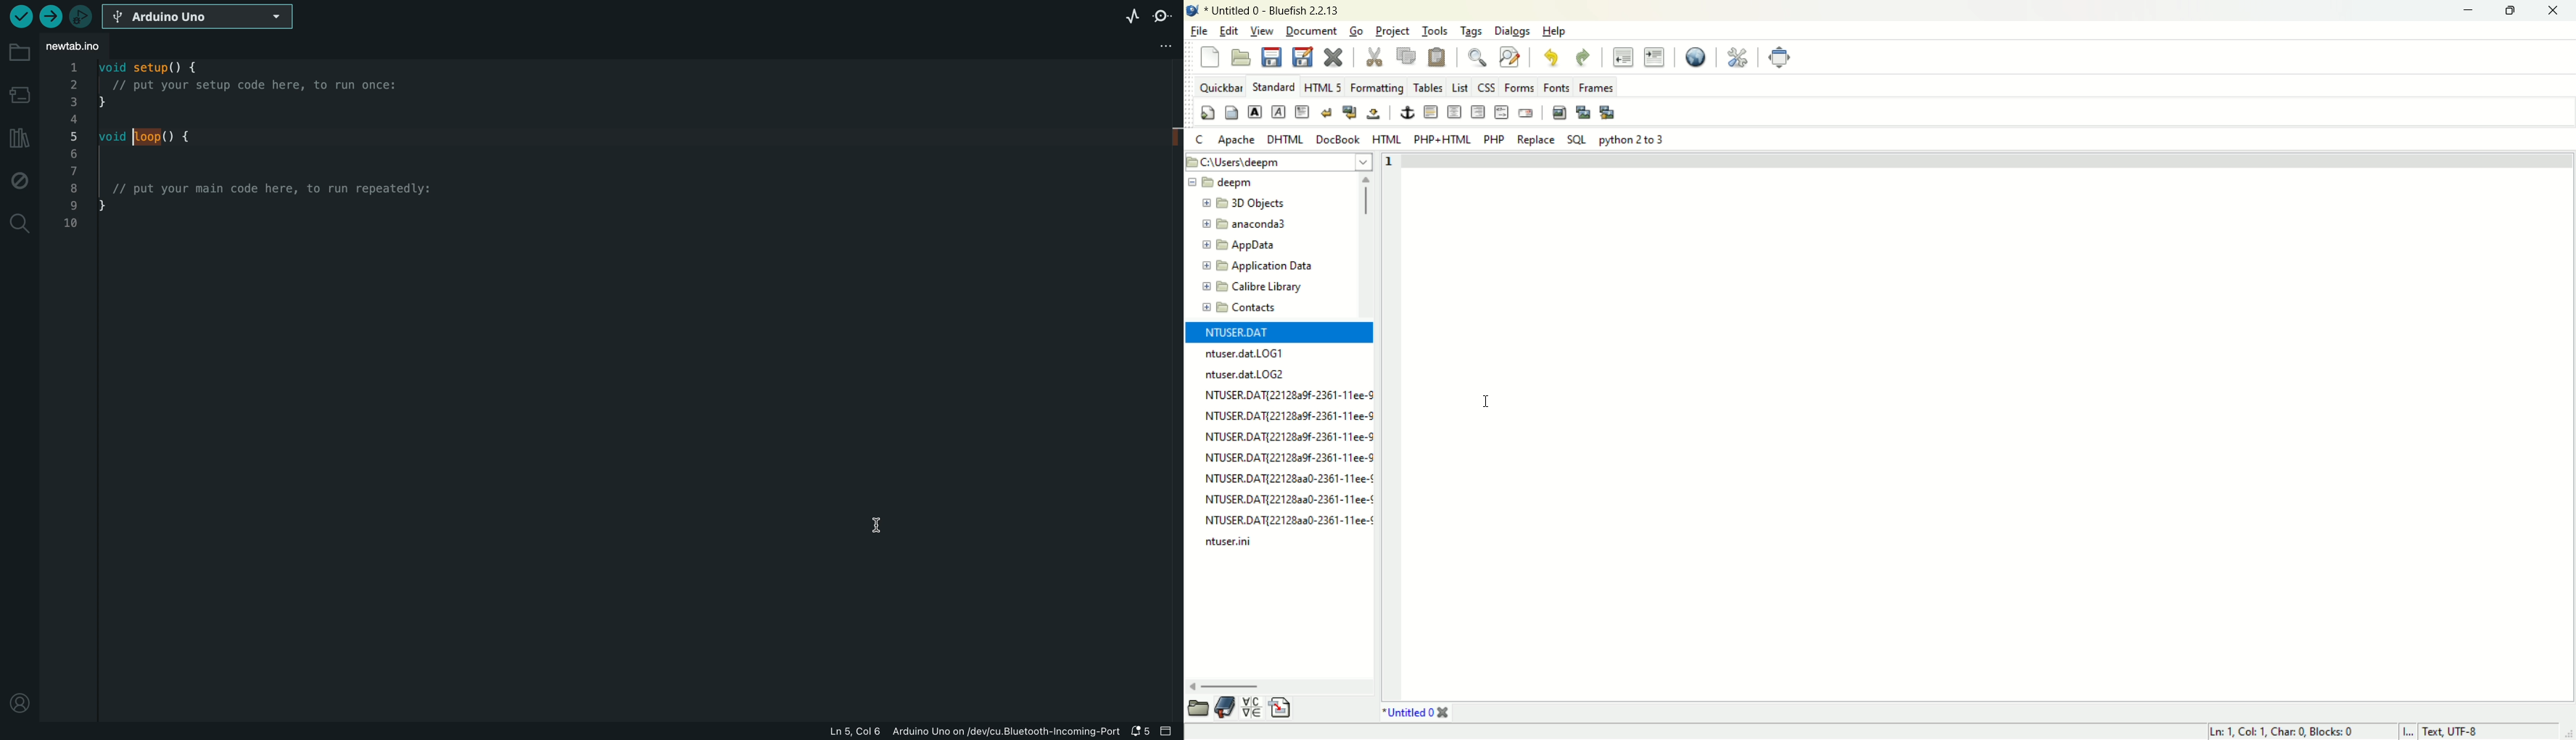  What do you see at coordinates (1447, 712) in the screenshot?
I see `close` at bounding box center [1447, 712].